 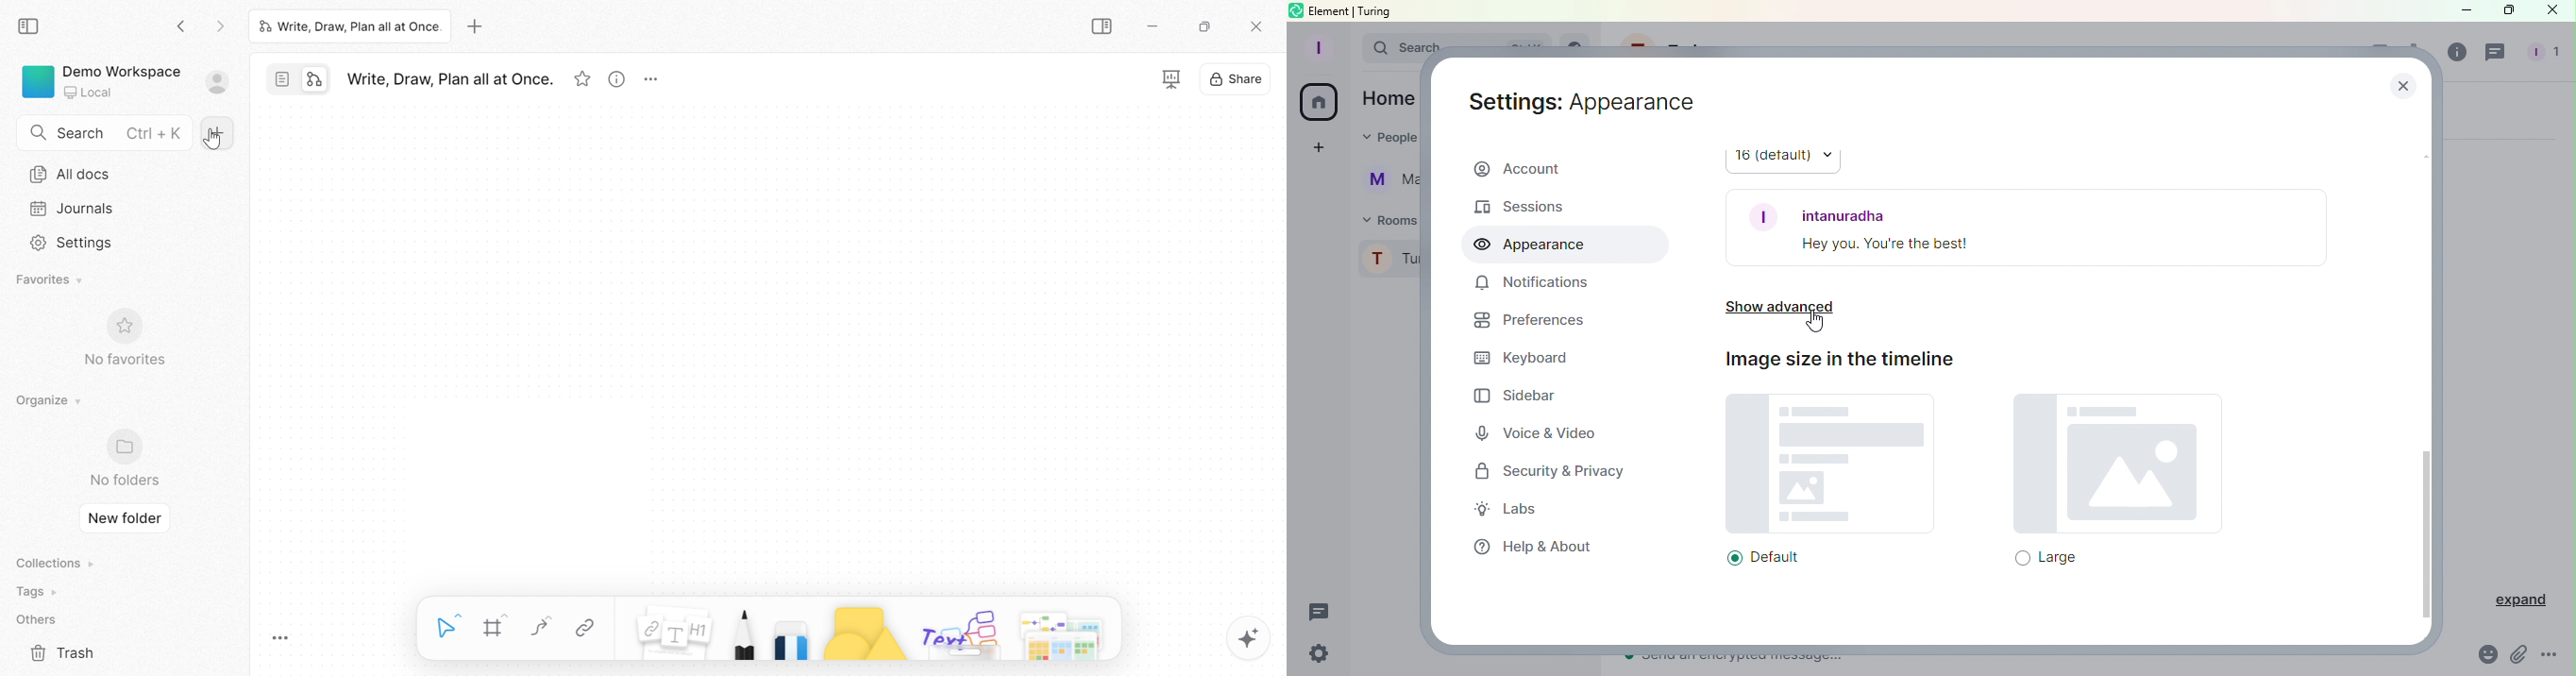 I want to click on AFFINE AI, so click(x=1251, y=642).